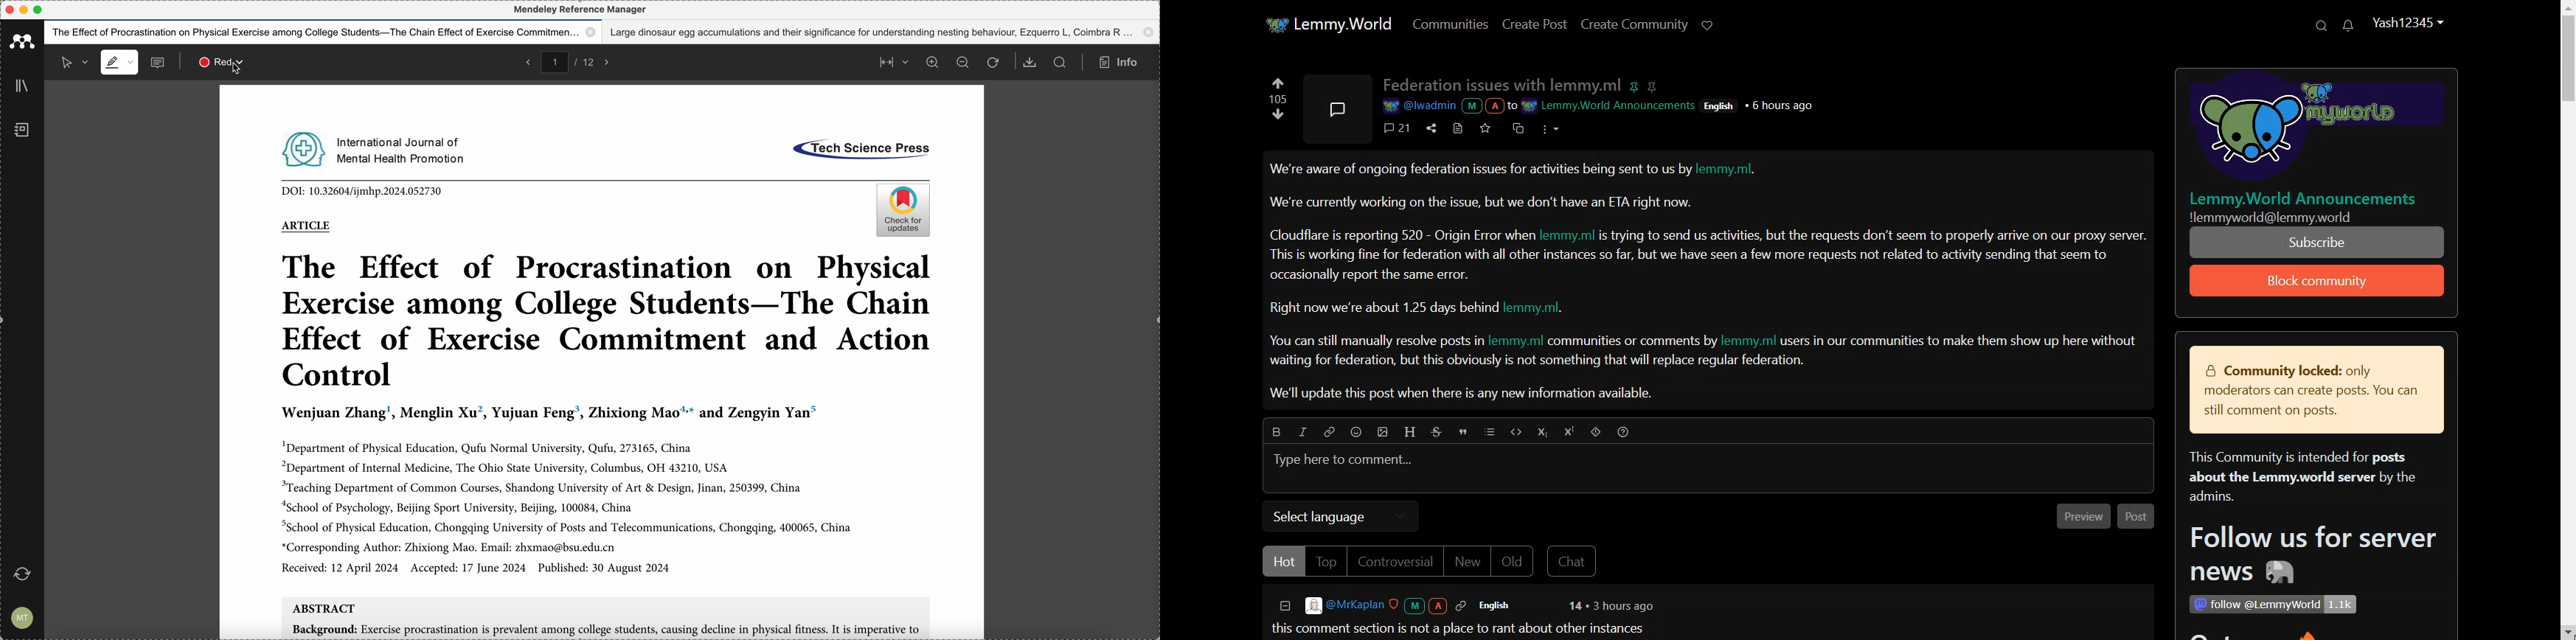 This screenshot has height=644, width=2576. What do you see at coordinates (1411, 432) in the screenshot?
I see `Header` at bounding box center [1411, 432].